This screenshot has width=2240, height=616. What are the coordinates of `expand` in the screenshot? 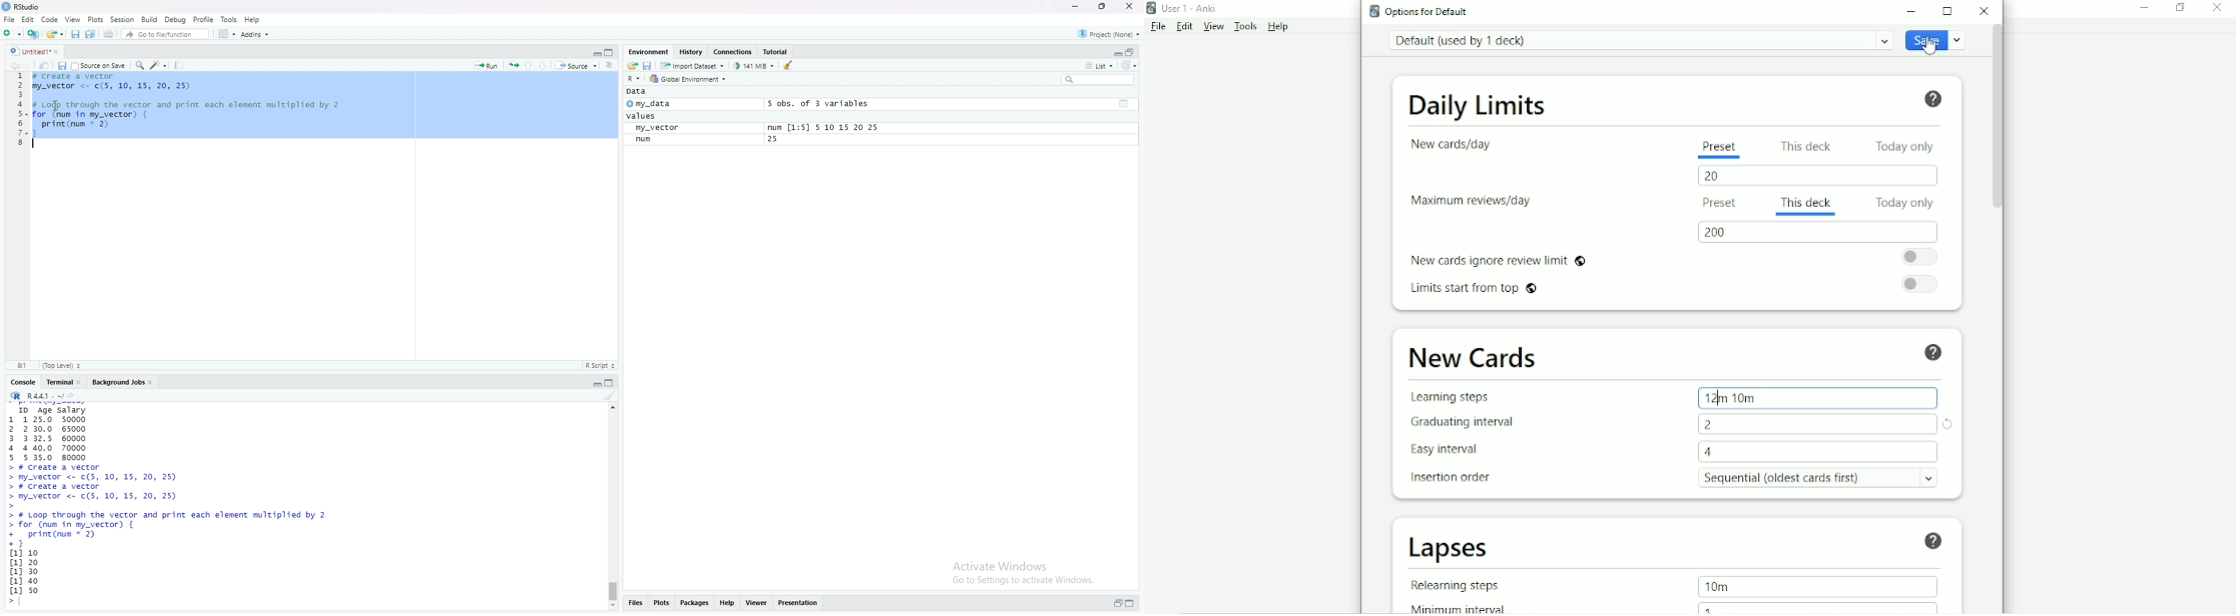 It's located at (1117, 52).